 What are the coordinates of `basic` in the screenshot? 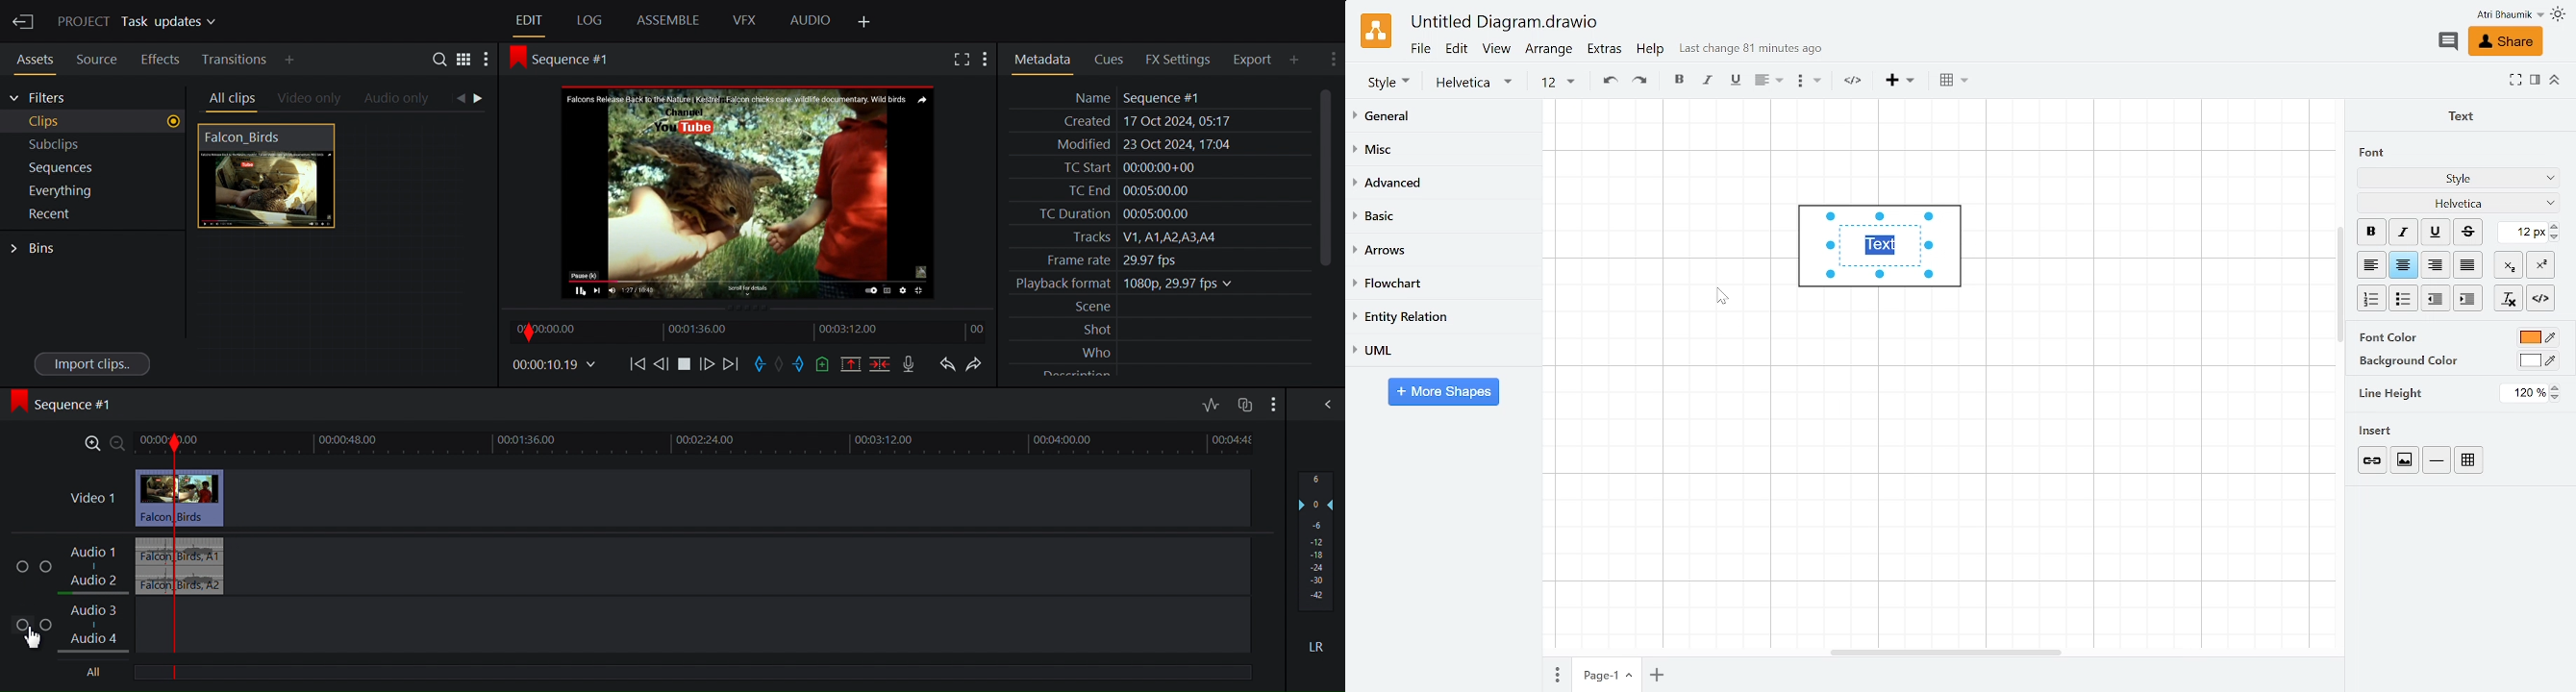 It's located at (1443, 217).